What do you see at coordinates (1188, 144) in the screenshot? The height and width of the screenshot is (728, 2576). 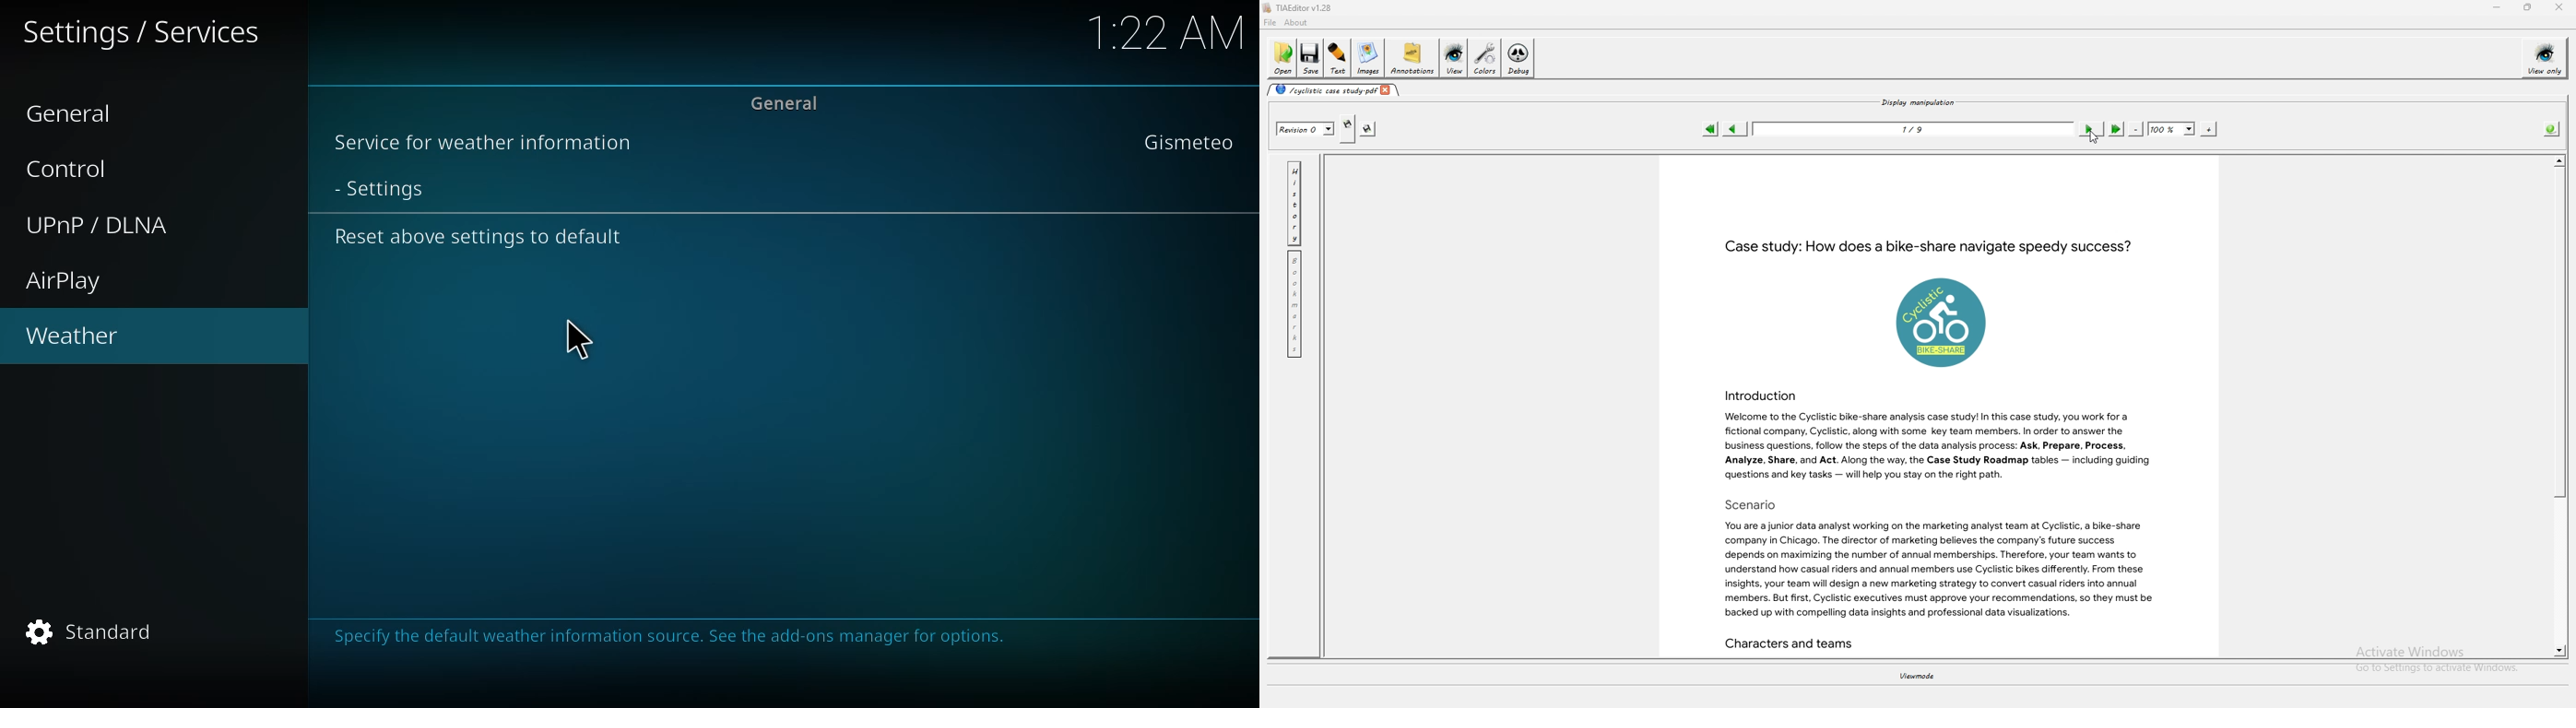 I see `gismeteo` at bounding box center [1188, 144].